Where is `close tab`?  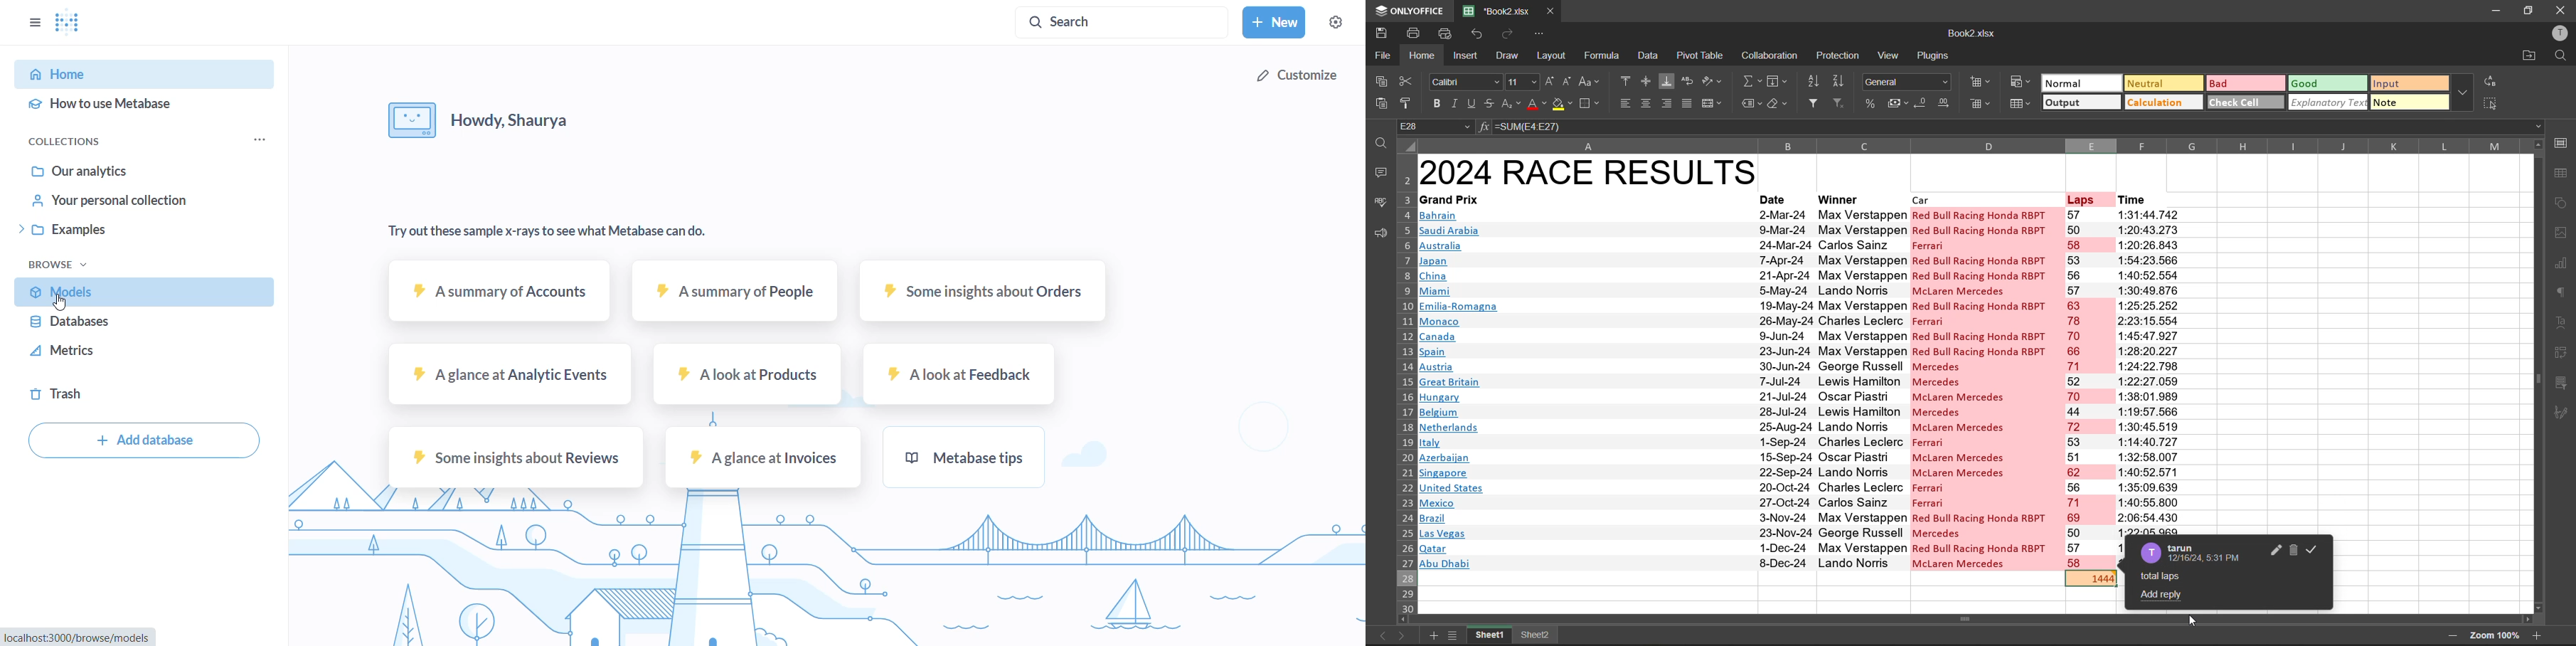
close tab is located at coordinates (1556, 11).